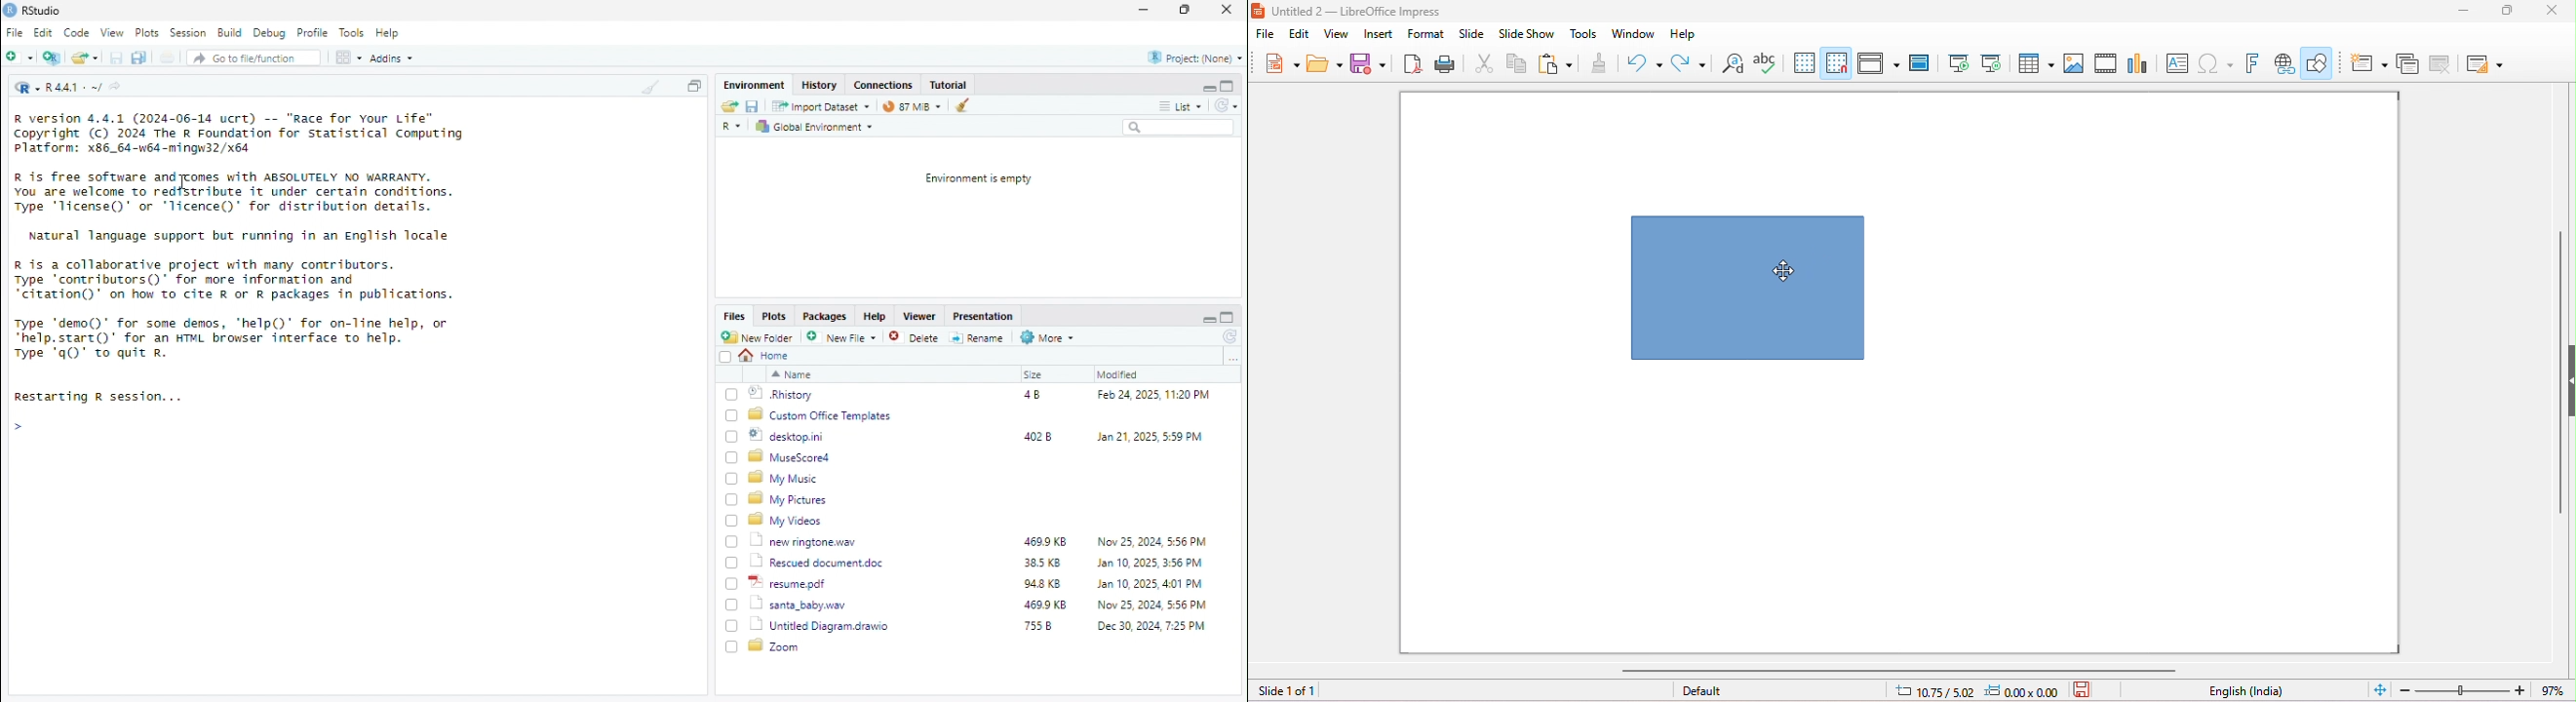 The height and width of the screenshot is (728, 2576). I want to click on Presentation, so click(986, 317).